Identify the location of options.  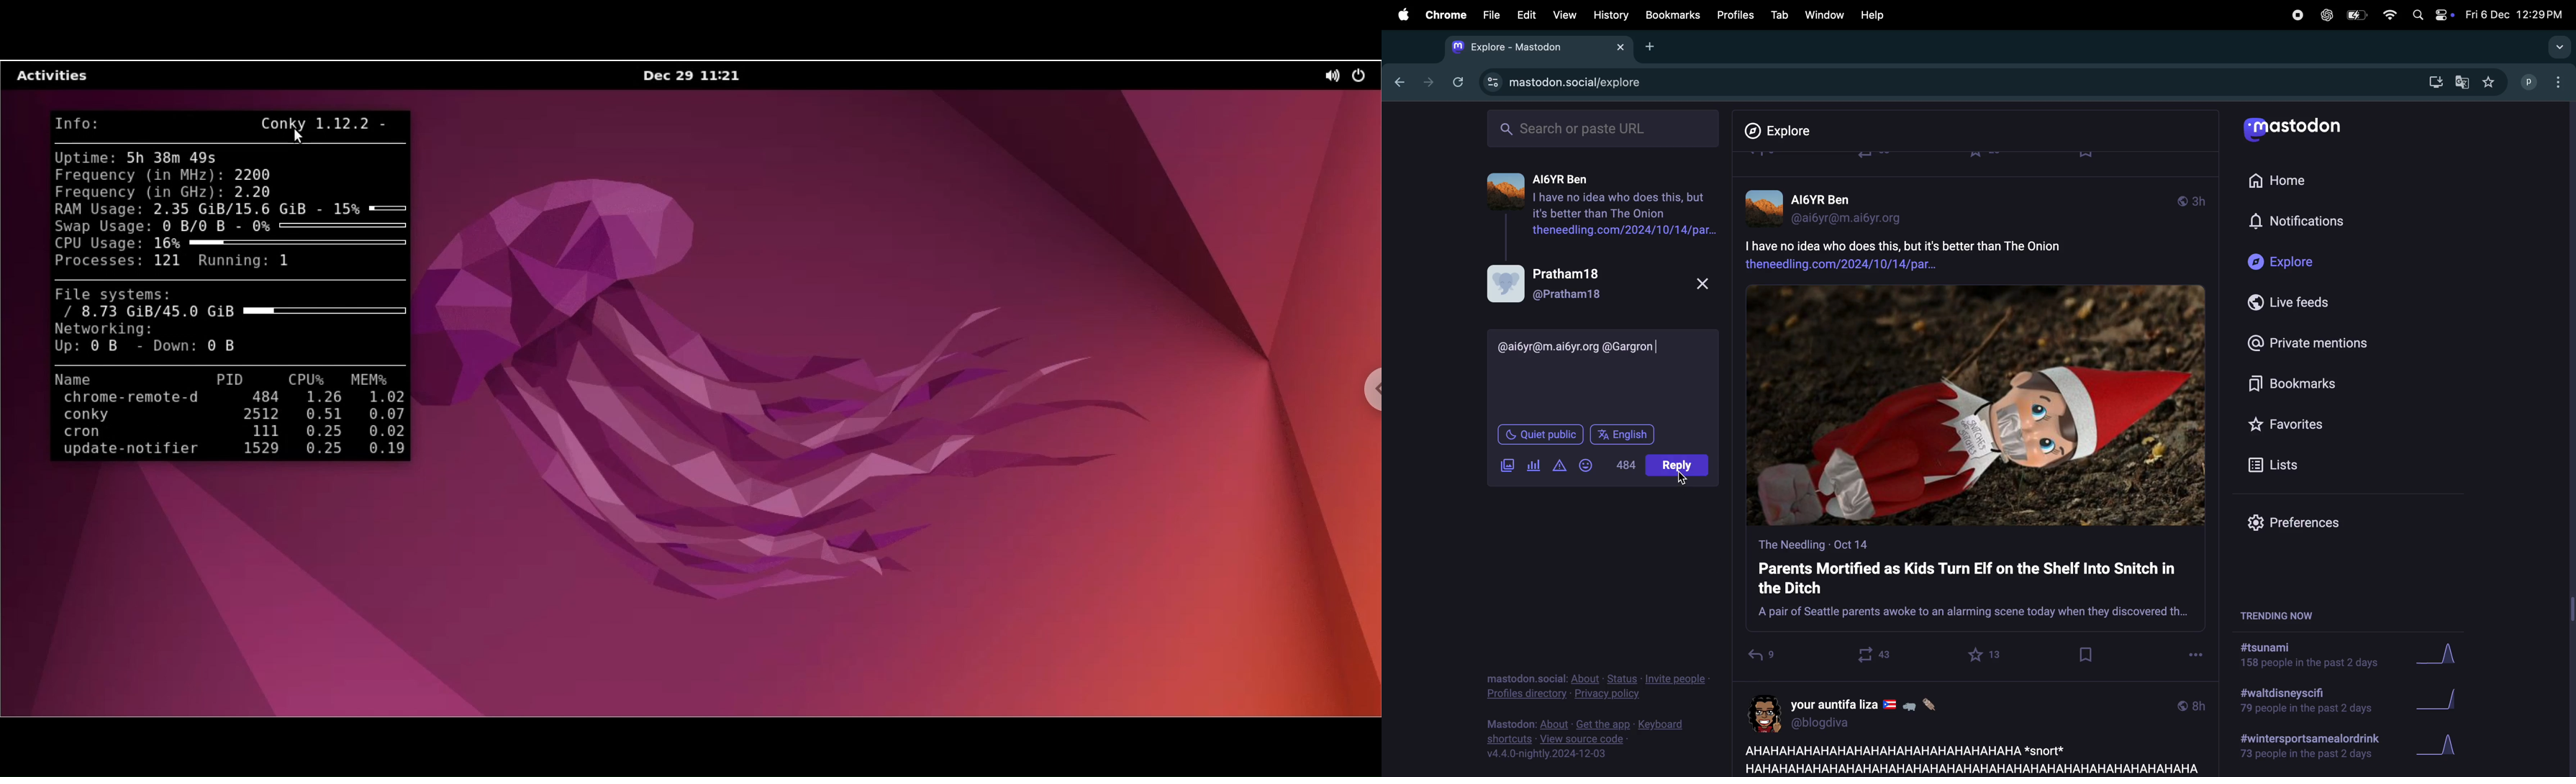
(2196, 652).